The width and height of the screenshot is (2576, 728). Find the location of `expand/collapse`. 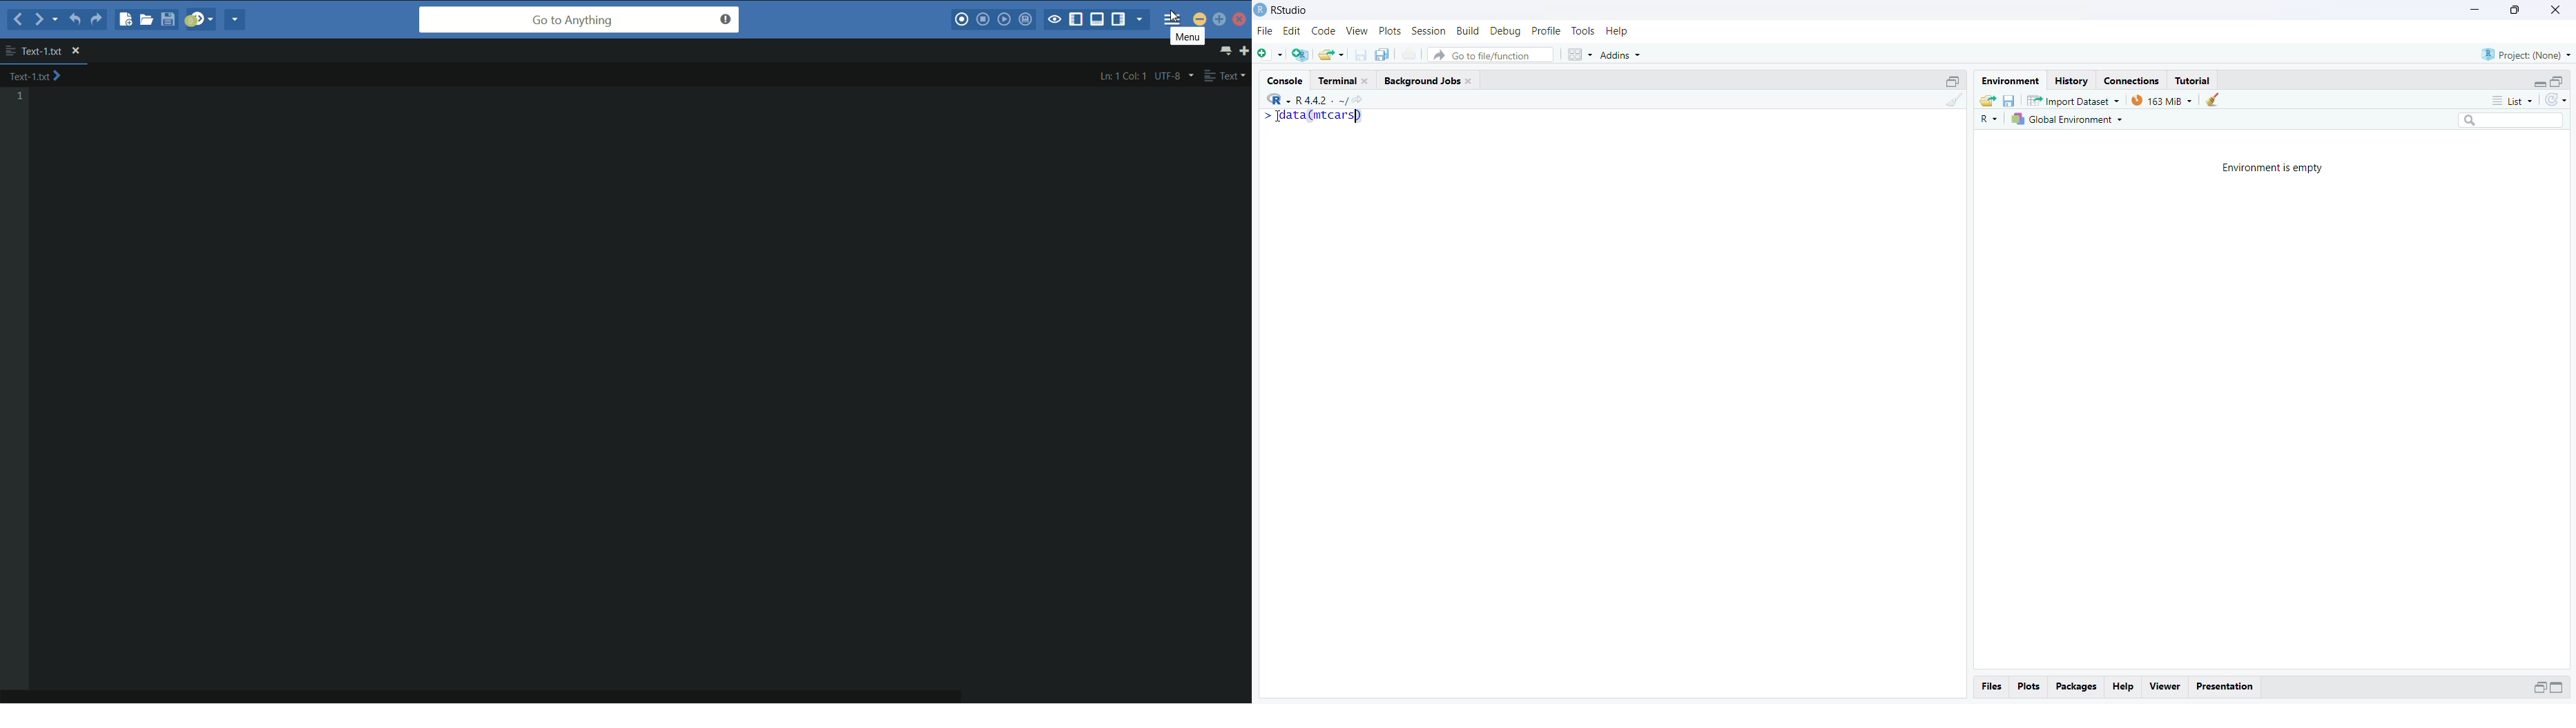

expand/collapse is located at coordinates (2557, 687).